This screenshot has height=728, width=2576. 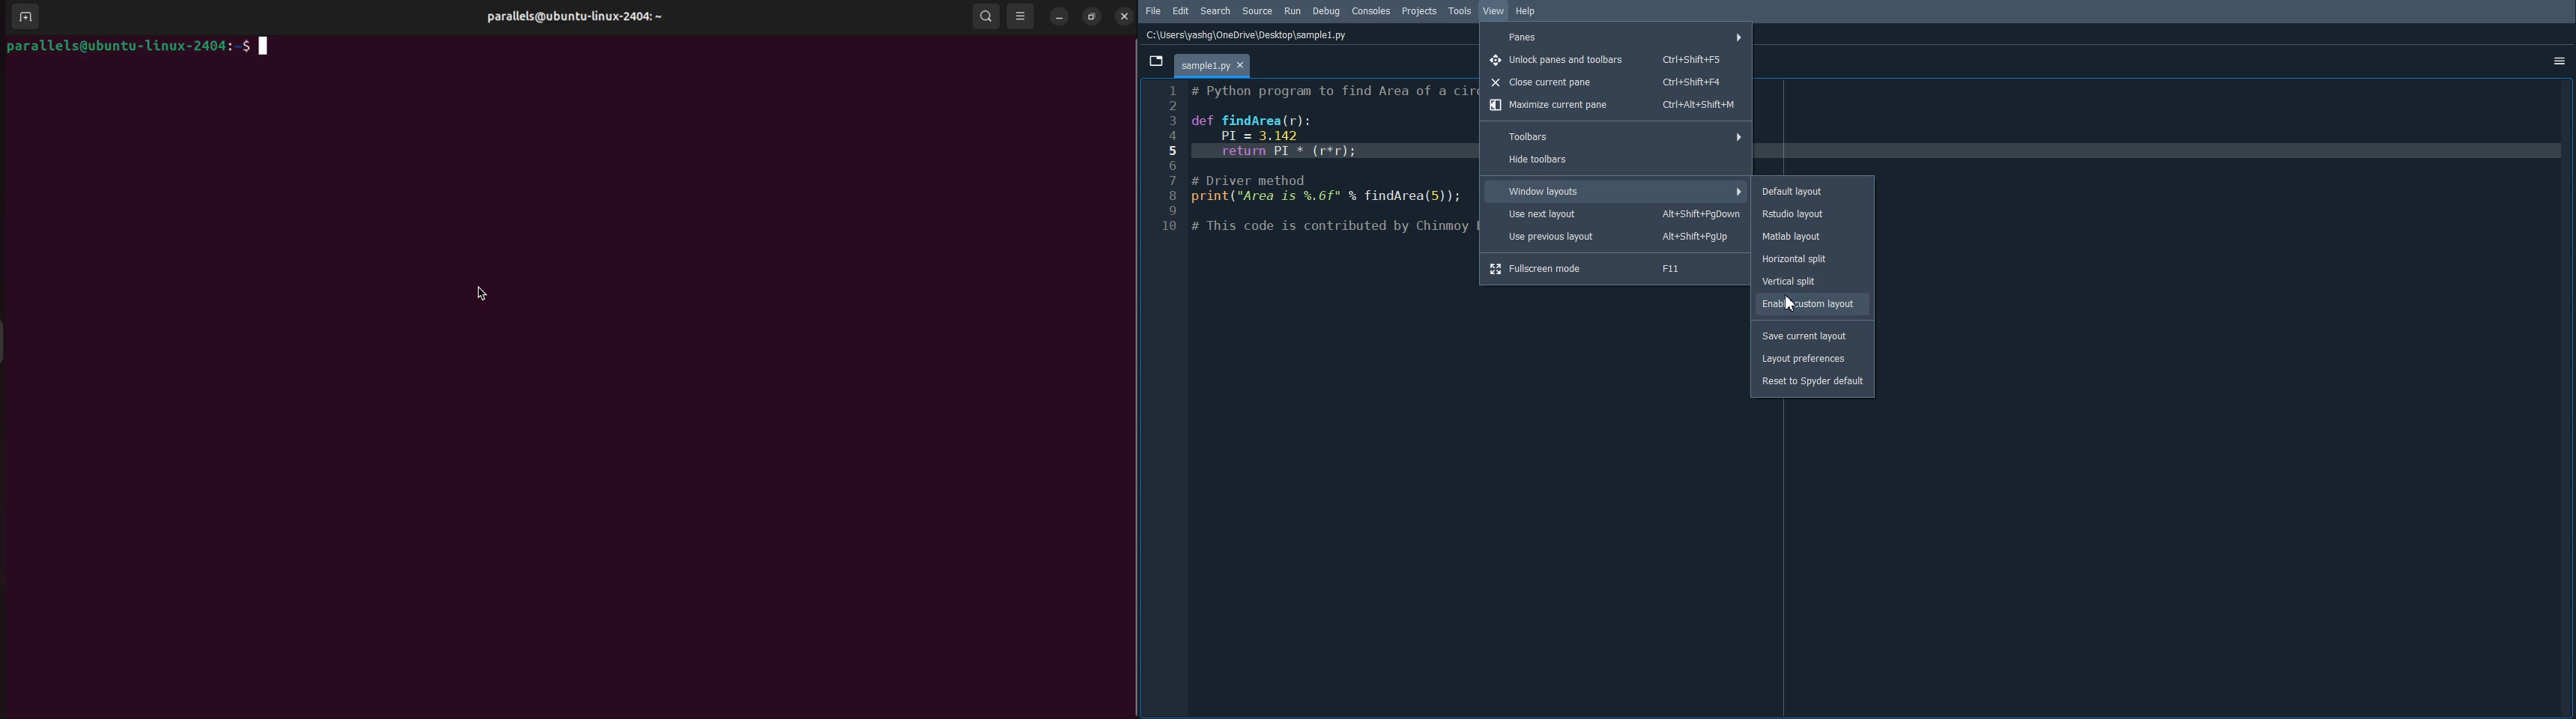 What do you see at coordinates (1528, 11) in the screenshot?
I see `Help` at bounding box center [1528, 11].